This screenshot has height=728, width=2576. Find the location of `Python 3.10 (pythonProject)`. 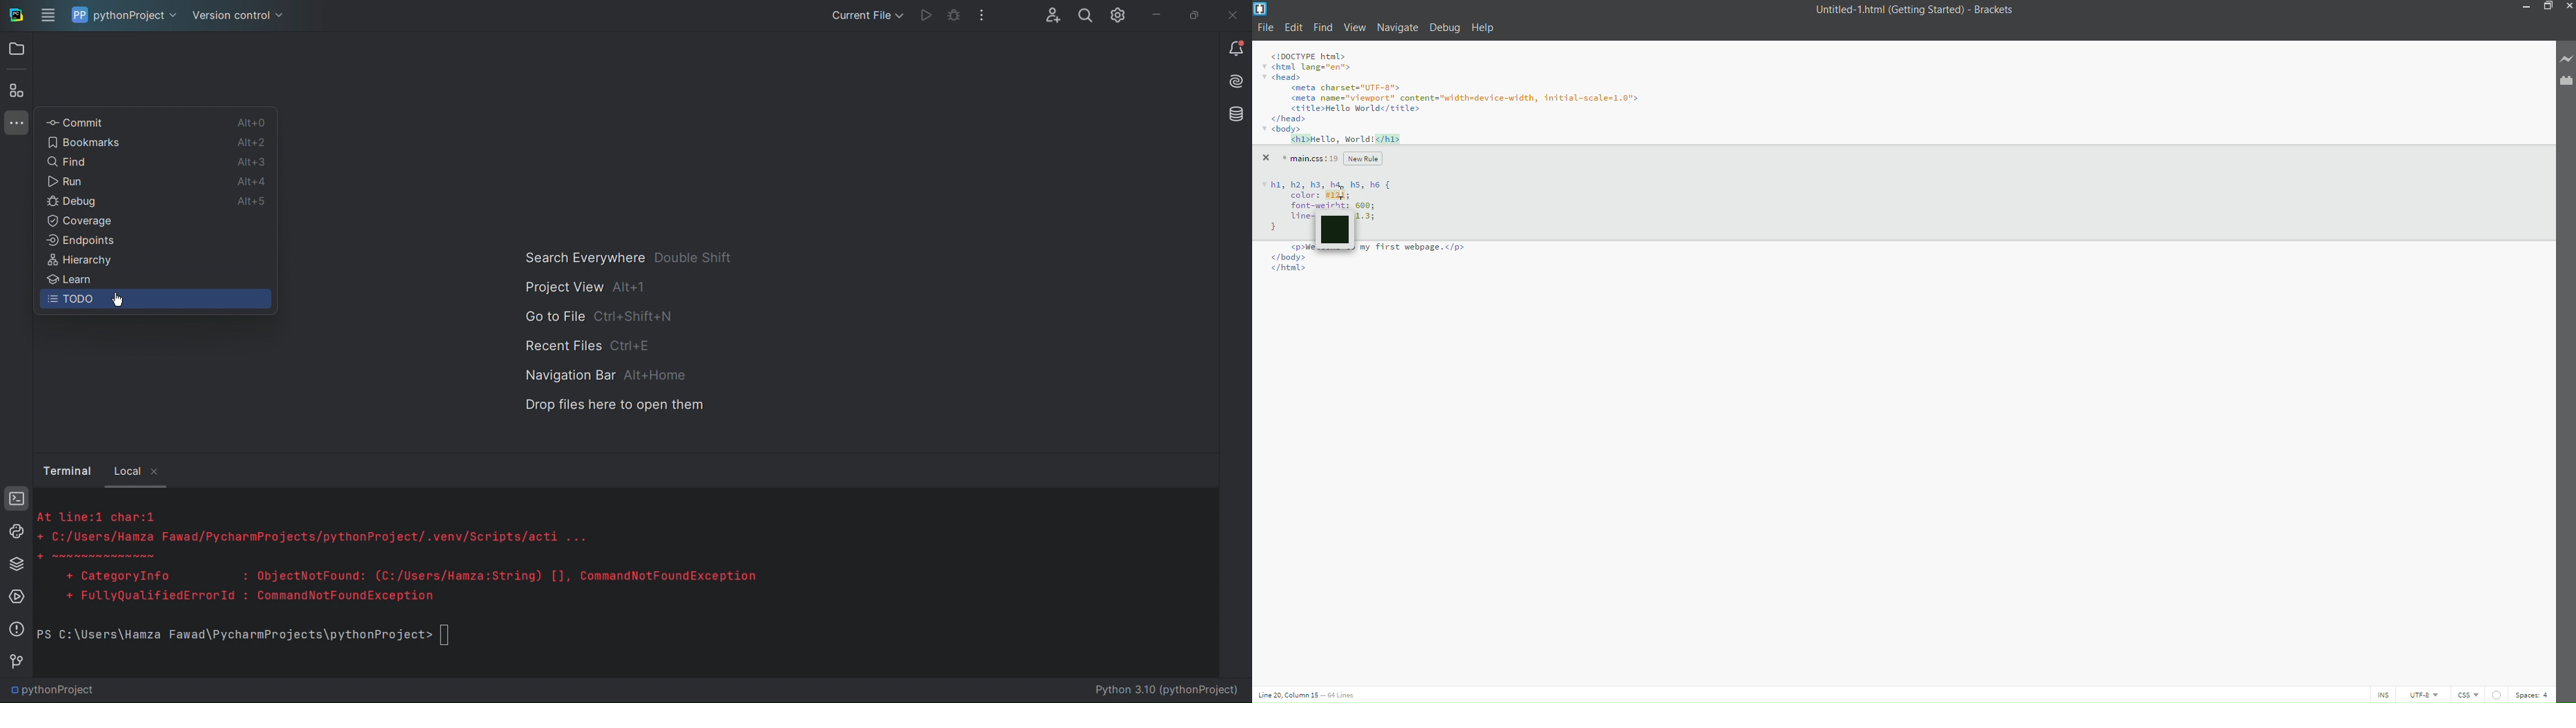

Python 3.10 (pythonProject) is located at coordinates (1158, 691).